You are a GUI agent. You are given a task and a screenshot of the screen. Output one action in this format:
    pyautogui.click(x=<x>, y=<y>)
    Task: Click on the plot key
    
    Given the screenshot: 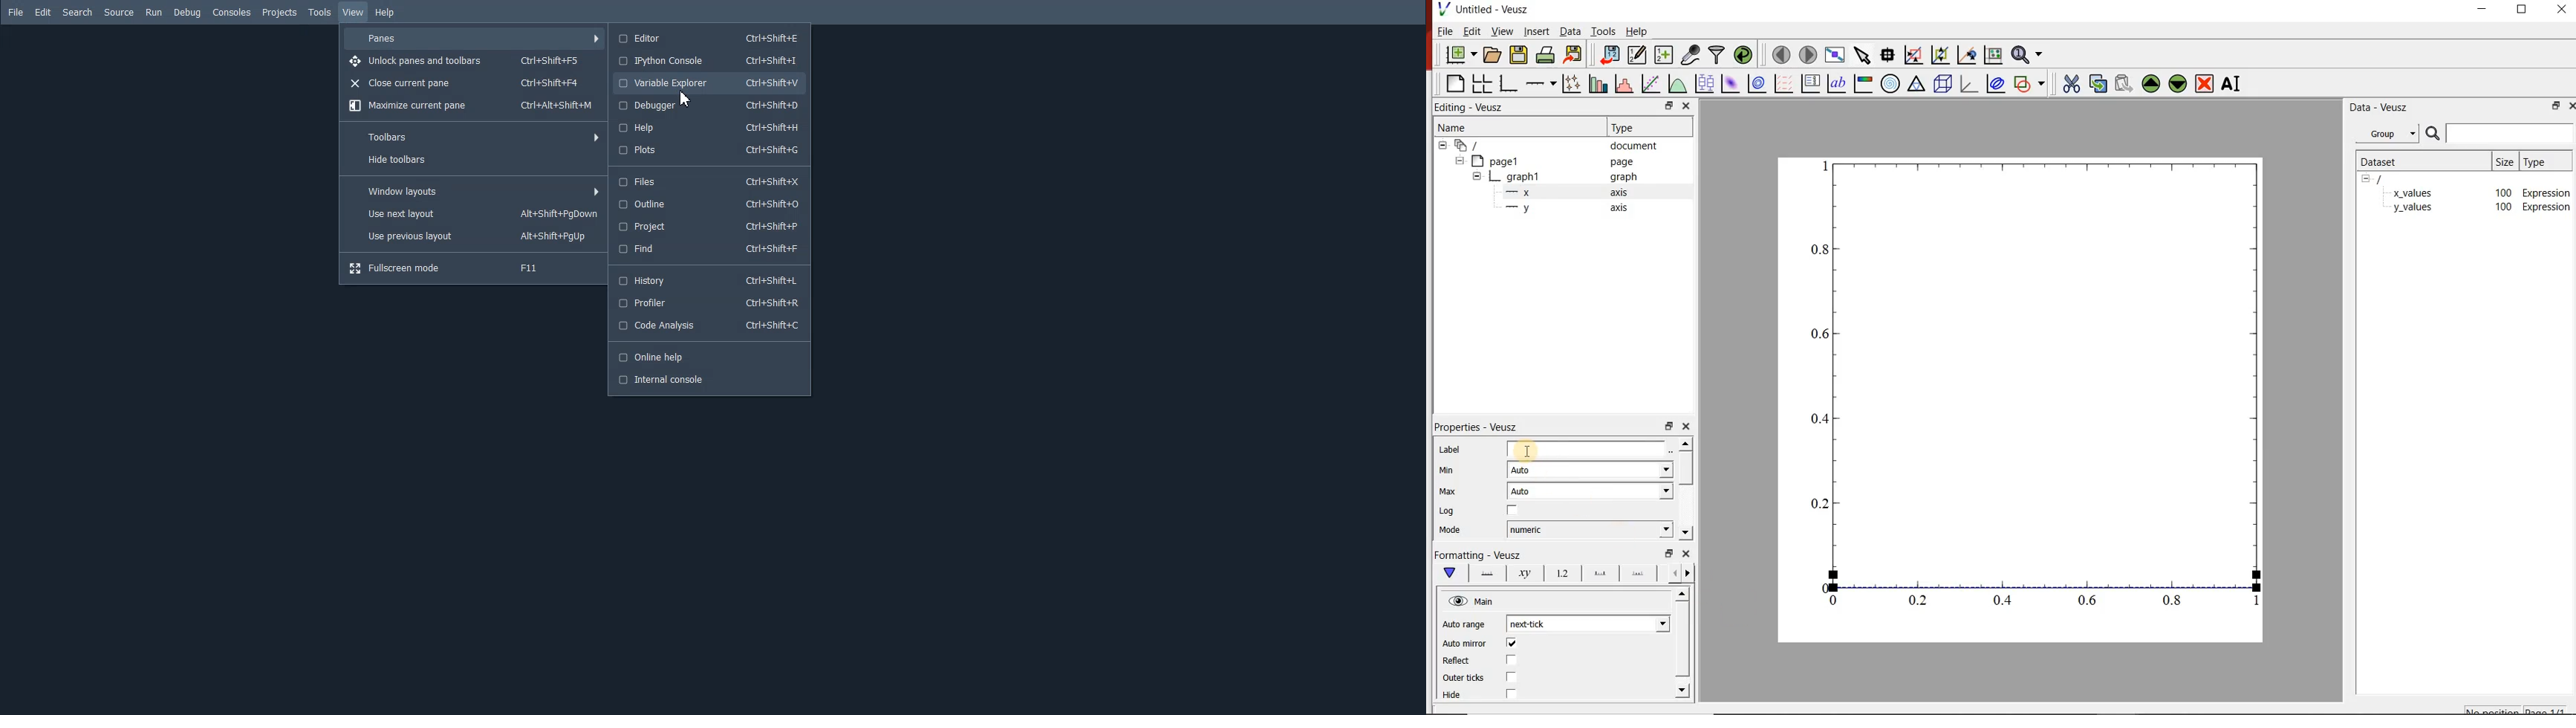 What is the action you would take?
    pyautogui.click(x=1812, y=83)
    